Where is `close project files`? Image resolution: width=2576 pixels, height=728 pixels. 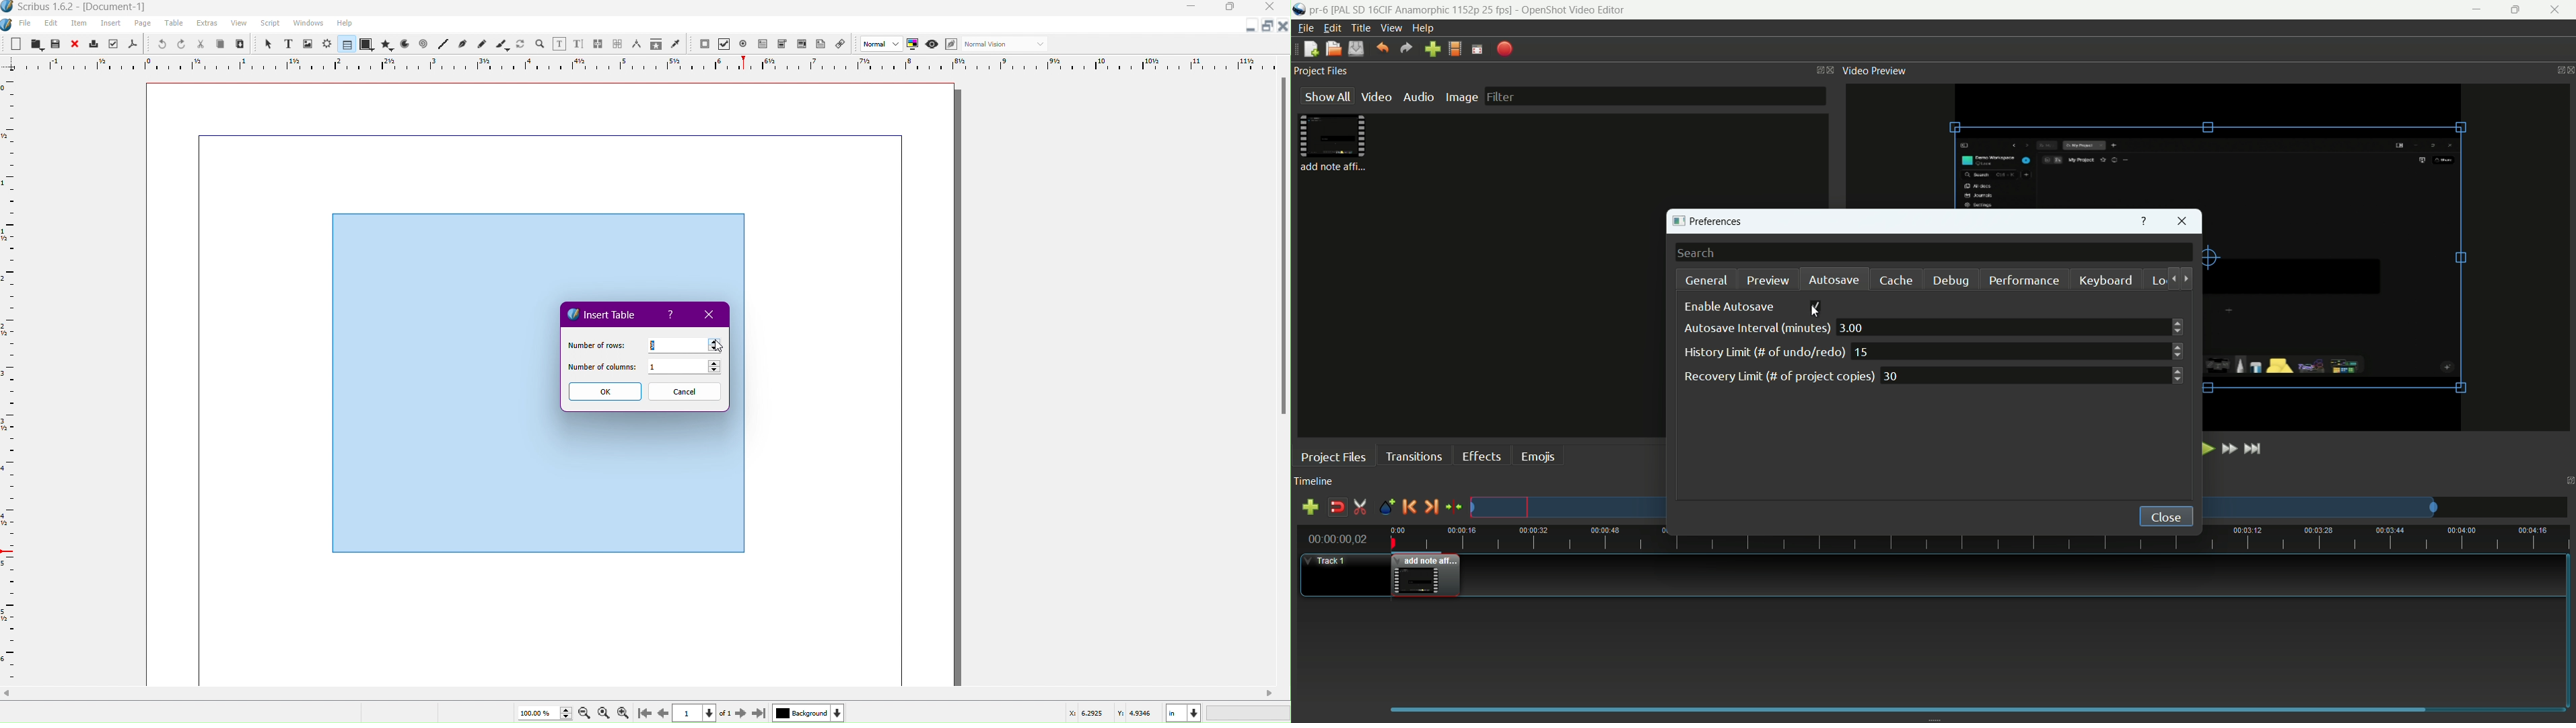 close project files is located at coordinates (1833, 70).